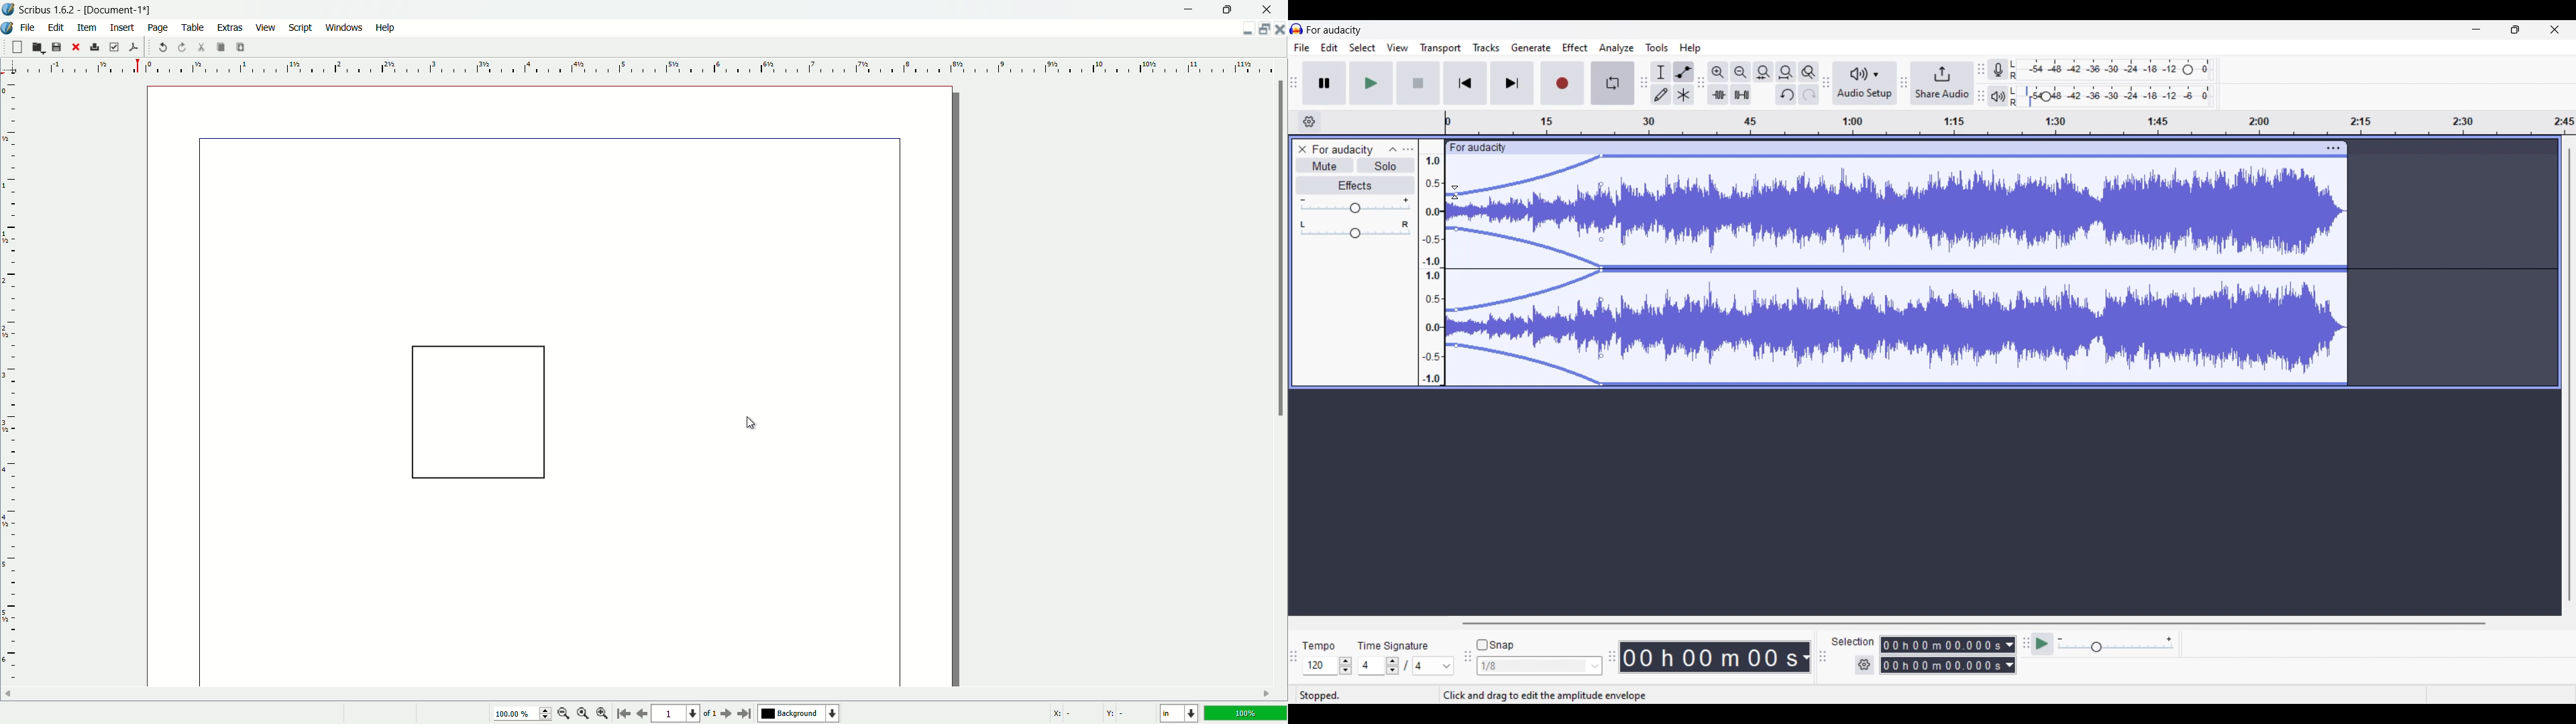 Image resolution: width=2576 pixels, height=728 pixels. Describe the element at coordinates (1709, 657) in the screenshot. I see `Current duration` at that location.